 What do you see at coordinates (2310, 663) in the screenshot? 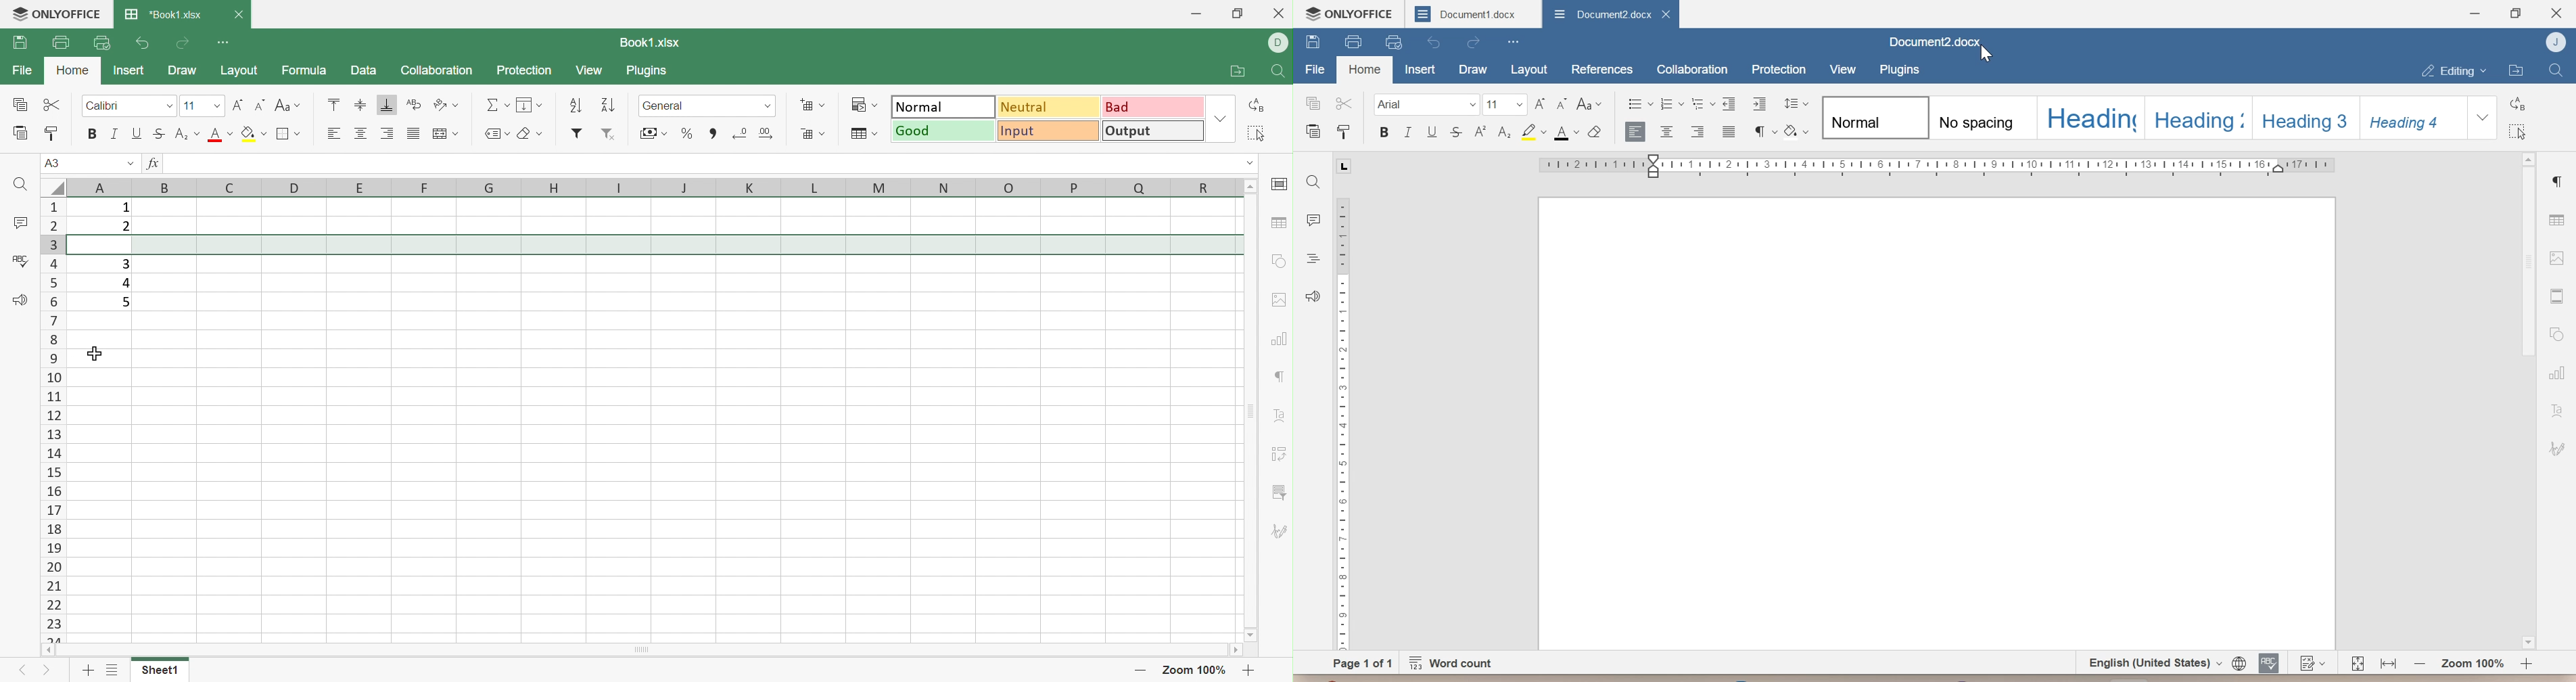
I see `Track changes` at bounding box center [2310, 663].